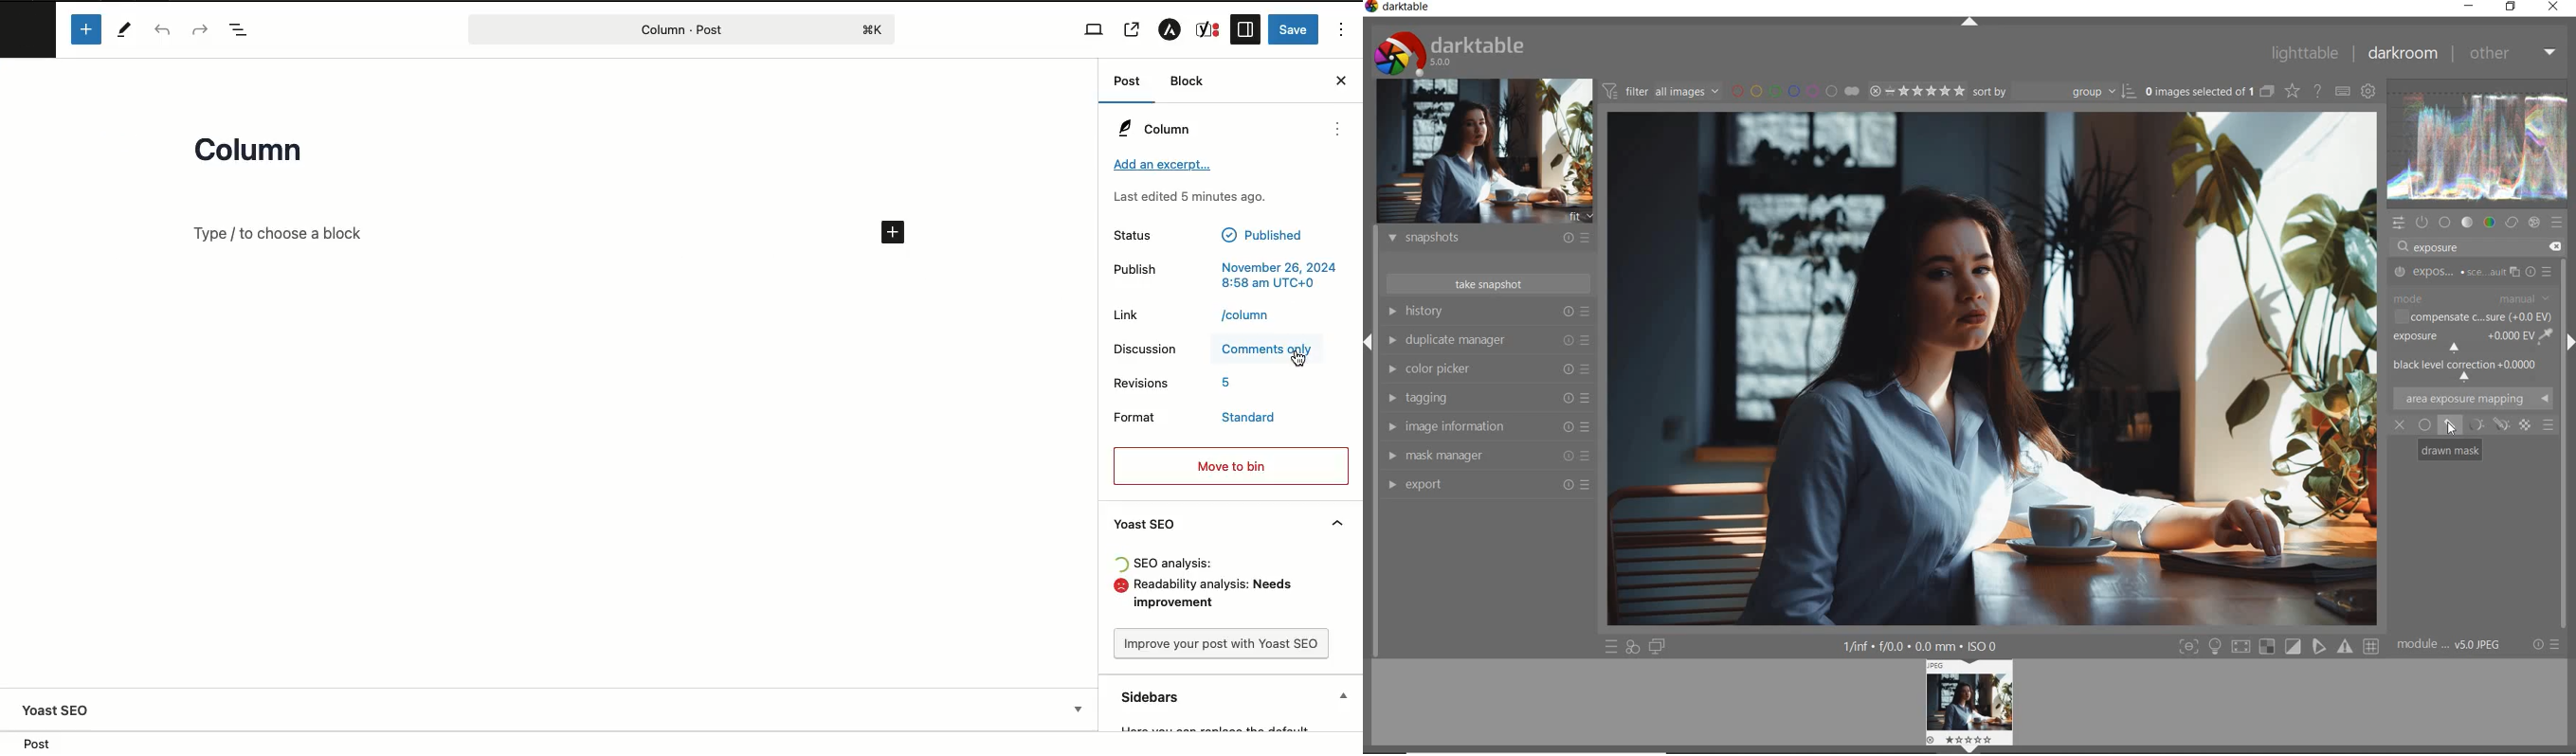  Describe the element at coordinates (2342, 91) in the screenshot. I see `set keyboard shortcuts` at that location.